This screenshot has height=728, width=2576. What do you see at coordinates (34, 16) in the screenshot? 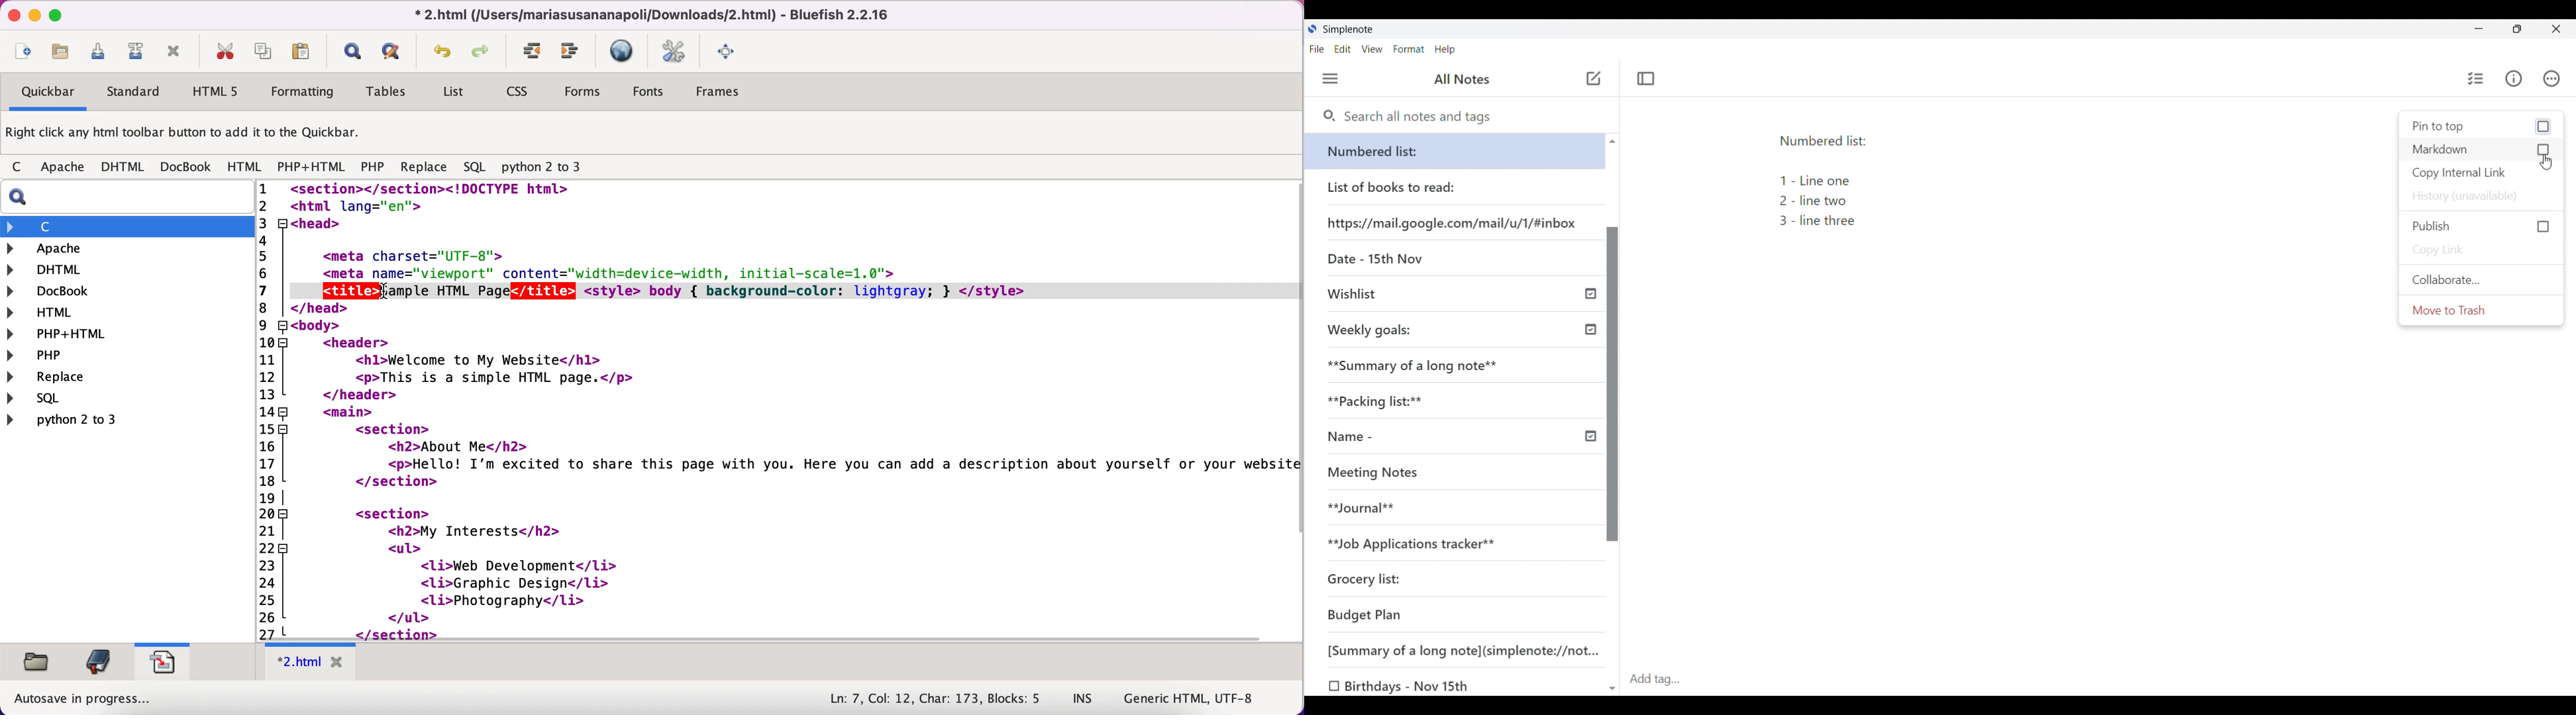
I see `minimize` at bounding box center [34, 16].